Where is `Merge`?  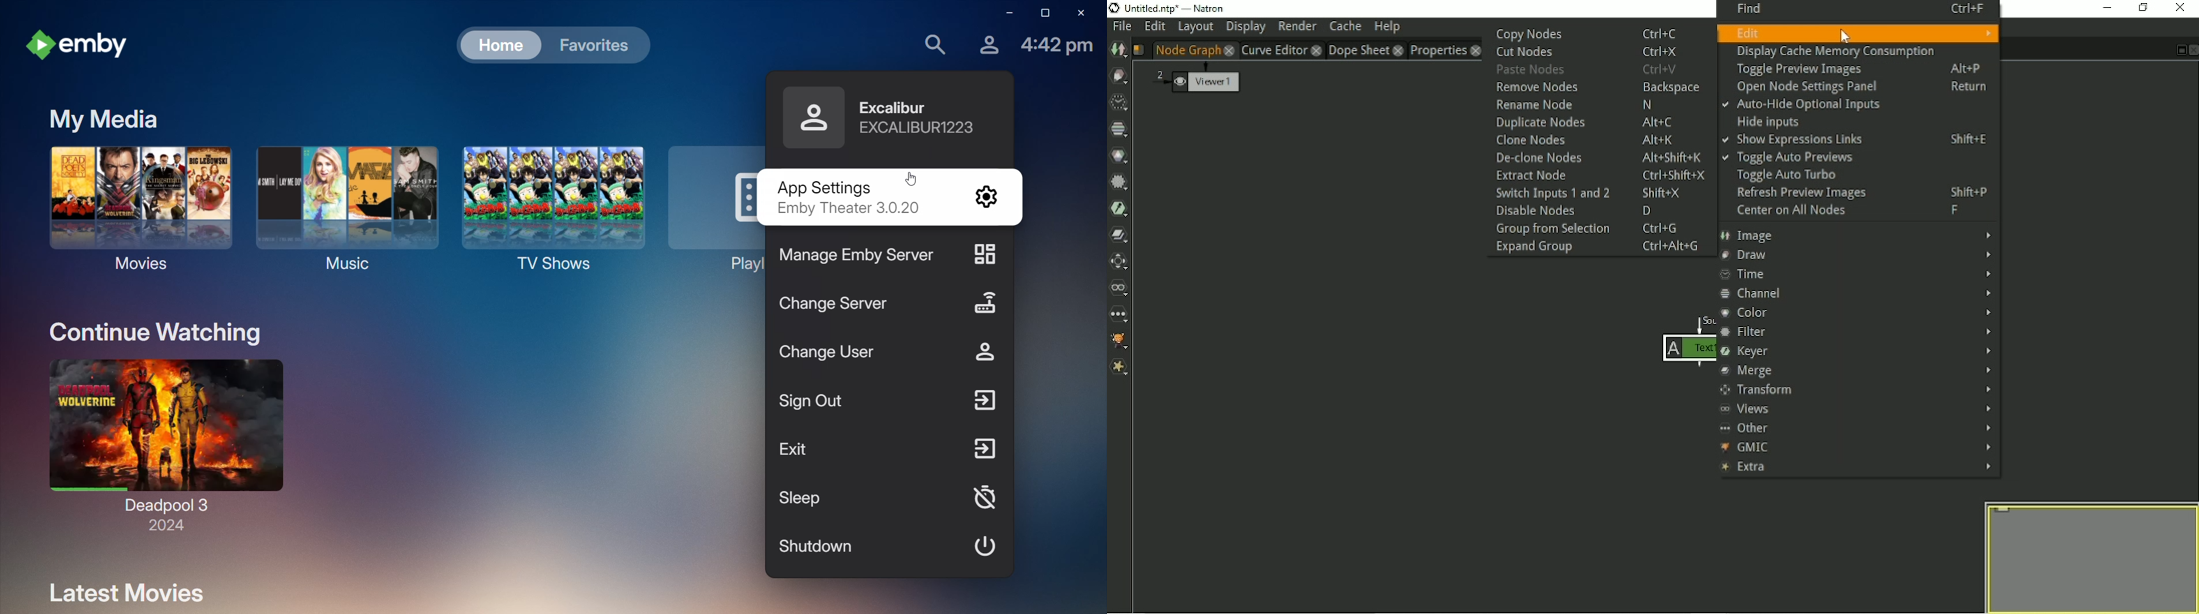 Merge is located at coordinates (1858, 370).